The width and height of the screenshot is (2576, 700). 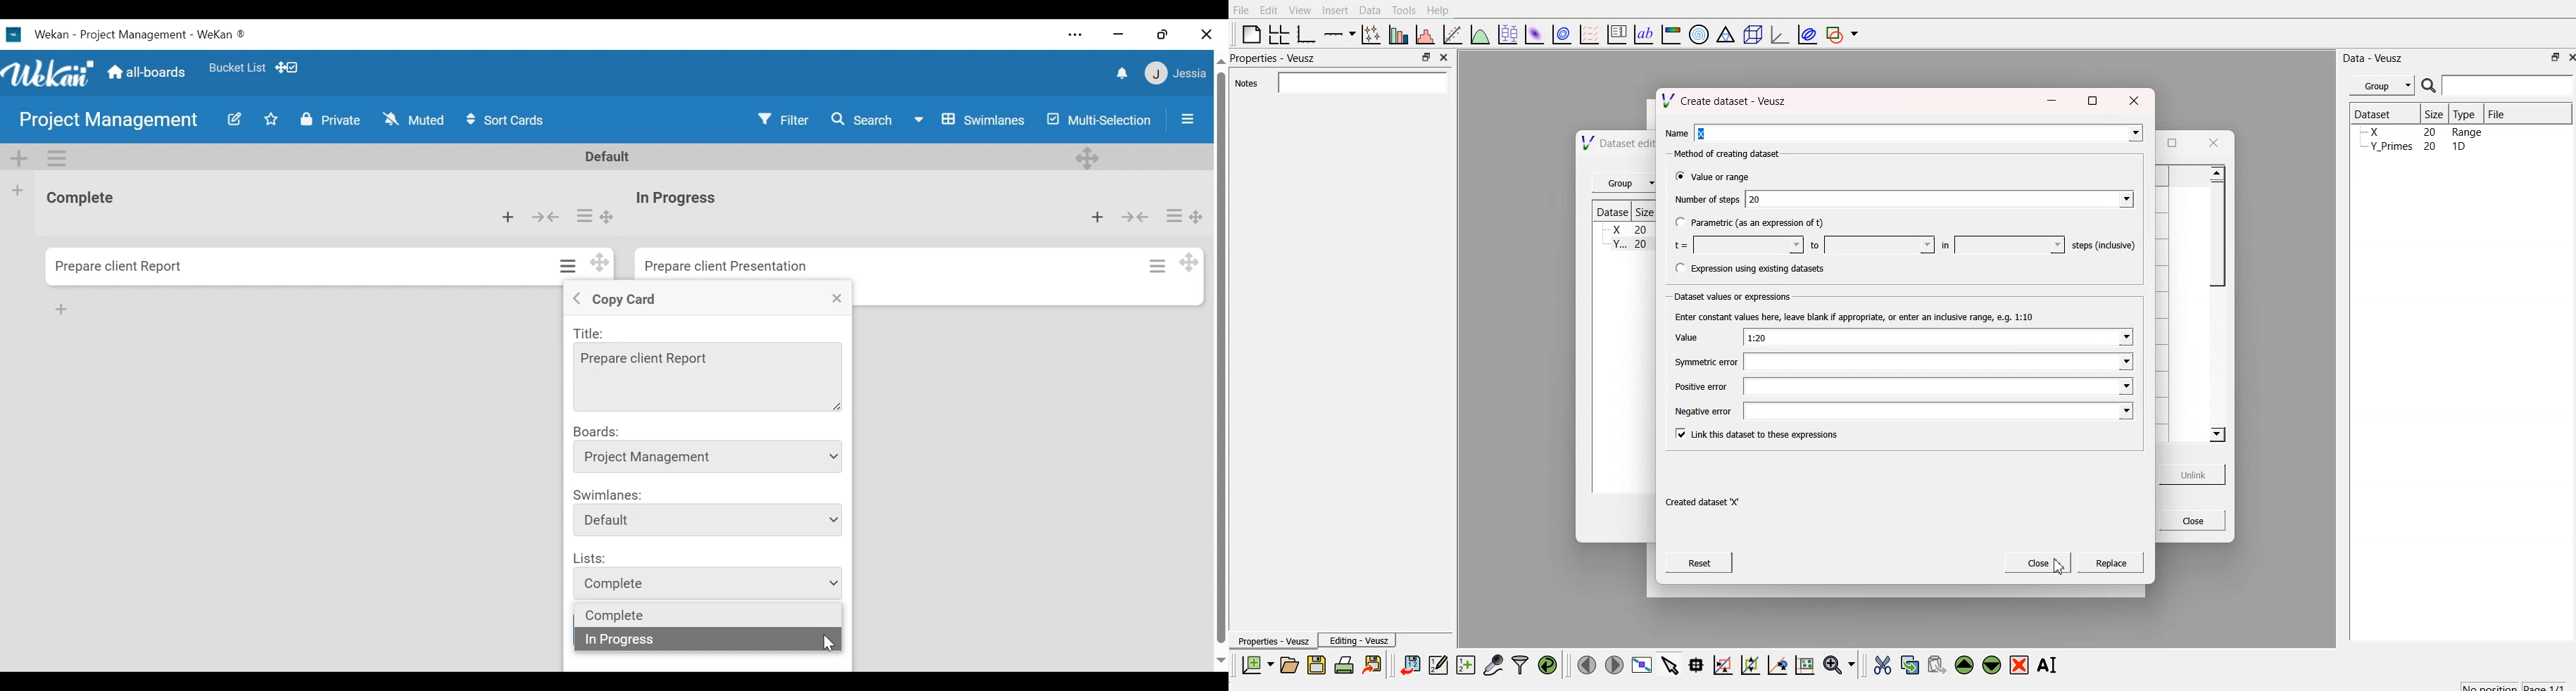 I want to click on Reset |, so click(x=1706, y=562).